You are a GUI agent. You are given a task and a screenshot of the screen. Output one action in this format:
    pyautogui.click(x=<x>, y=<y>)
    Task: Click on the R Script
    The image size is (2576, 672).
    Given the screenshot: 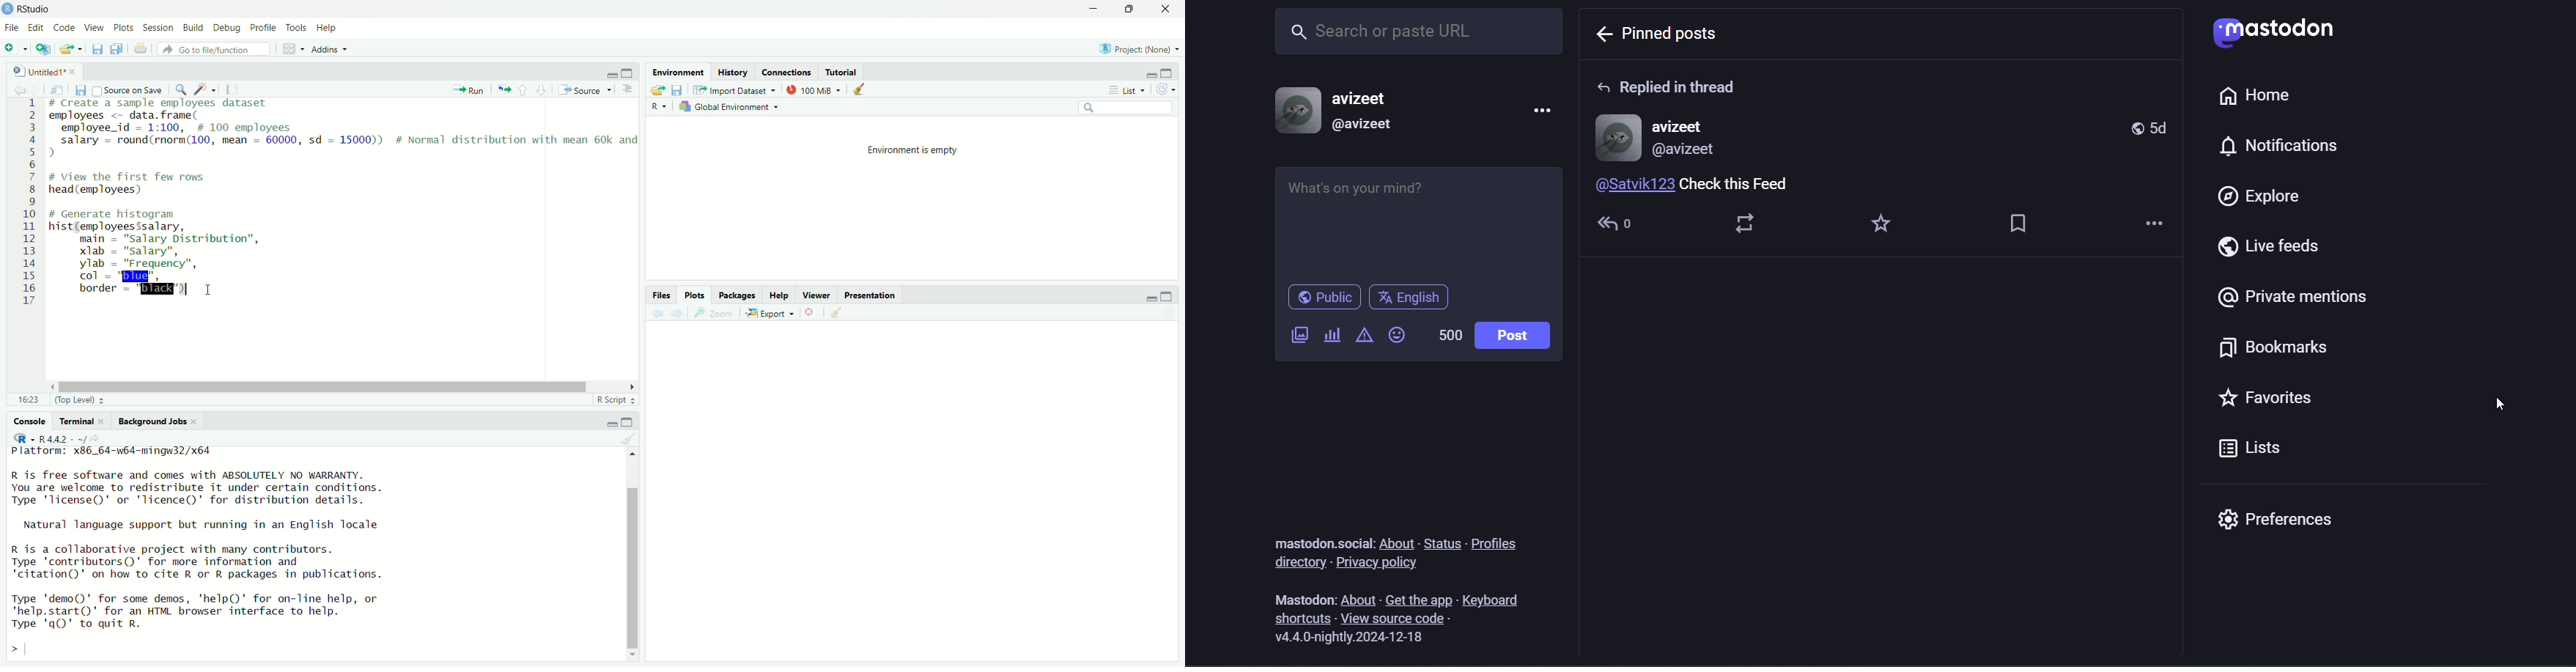 What is the action you would take?
    pyautogui.click(x=618, y=400)
    